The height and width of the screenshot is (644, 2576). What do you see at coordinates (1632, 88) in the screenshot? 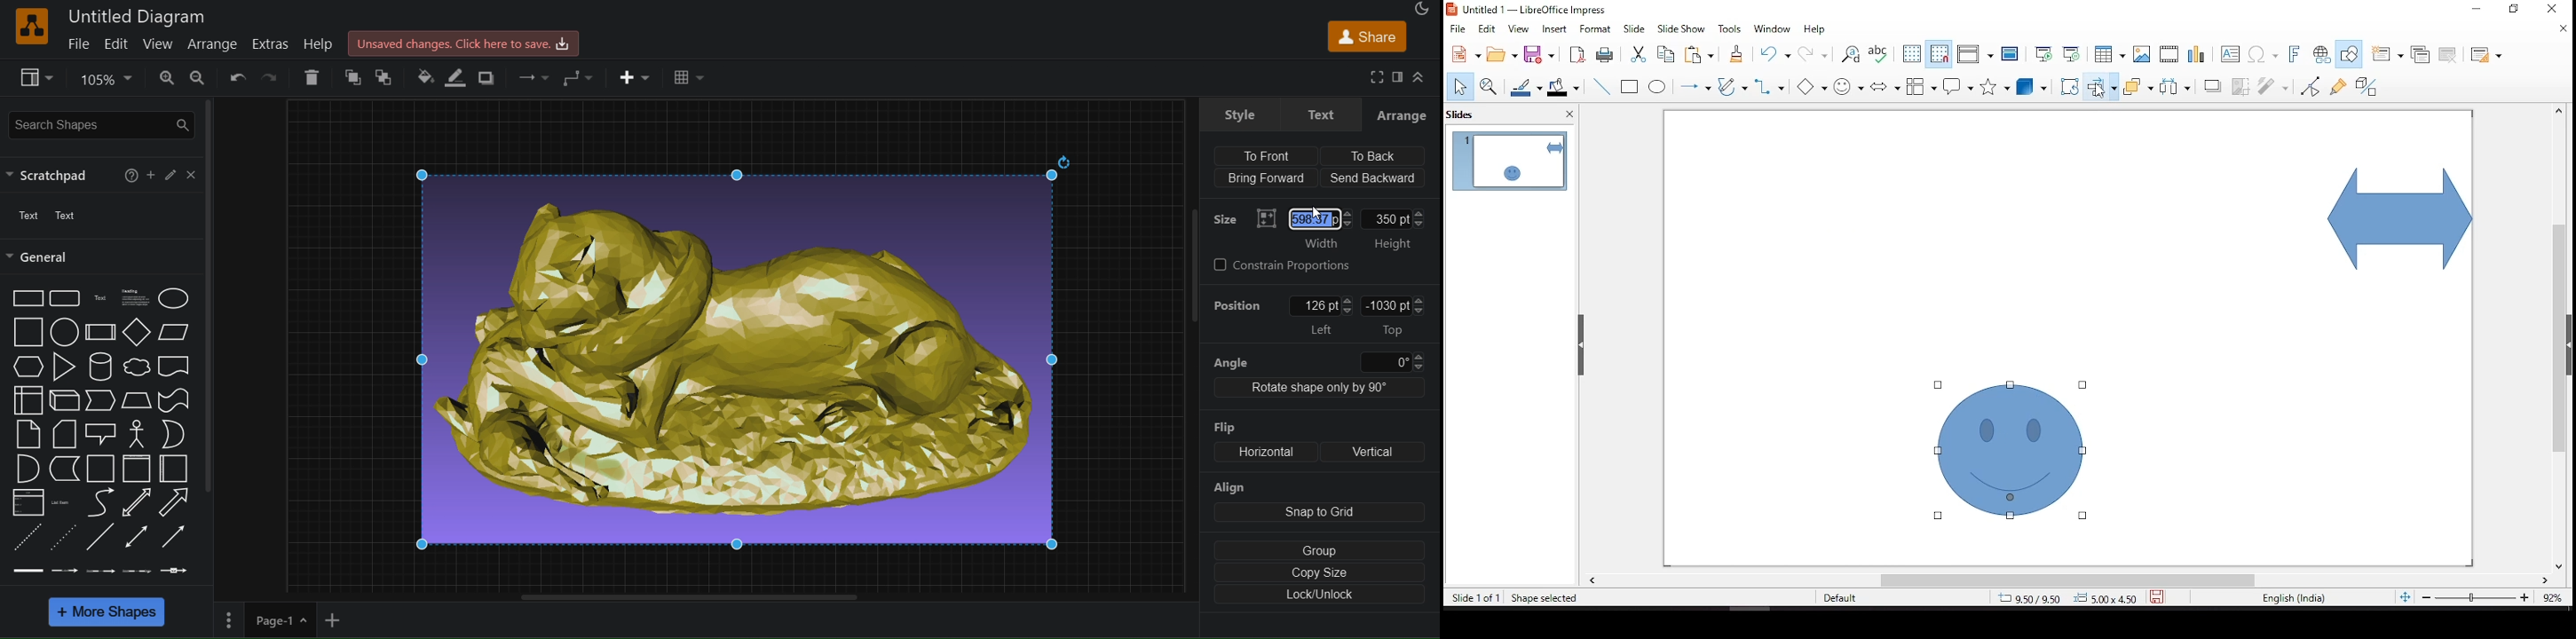
I see `rectangle` at bounding box center [1632, 88].